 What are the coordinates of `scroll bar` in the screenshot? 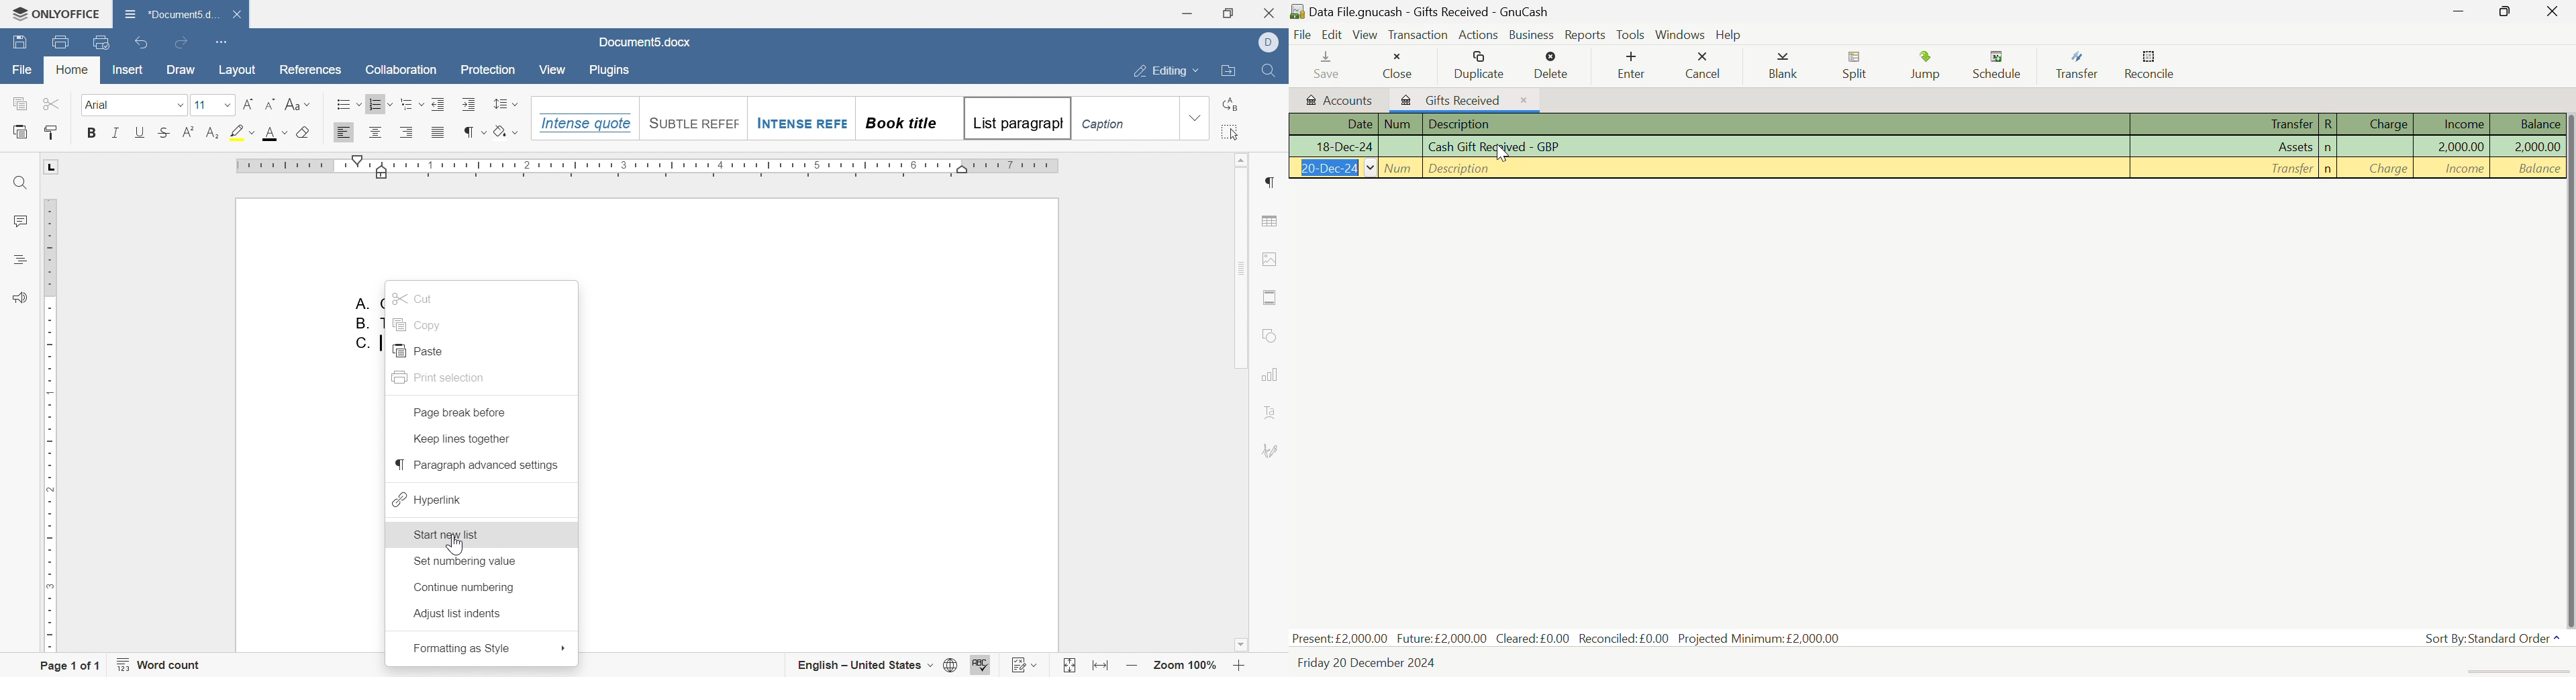 It's located at (1240, 262).